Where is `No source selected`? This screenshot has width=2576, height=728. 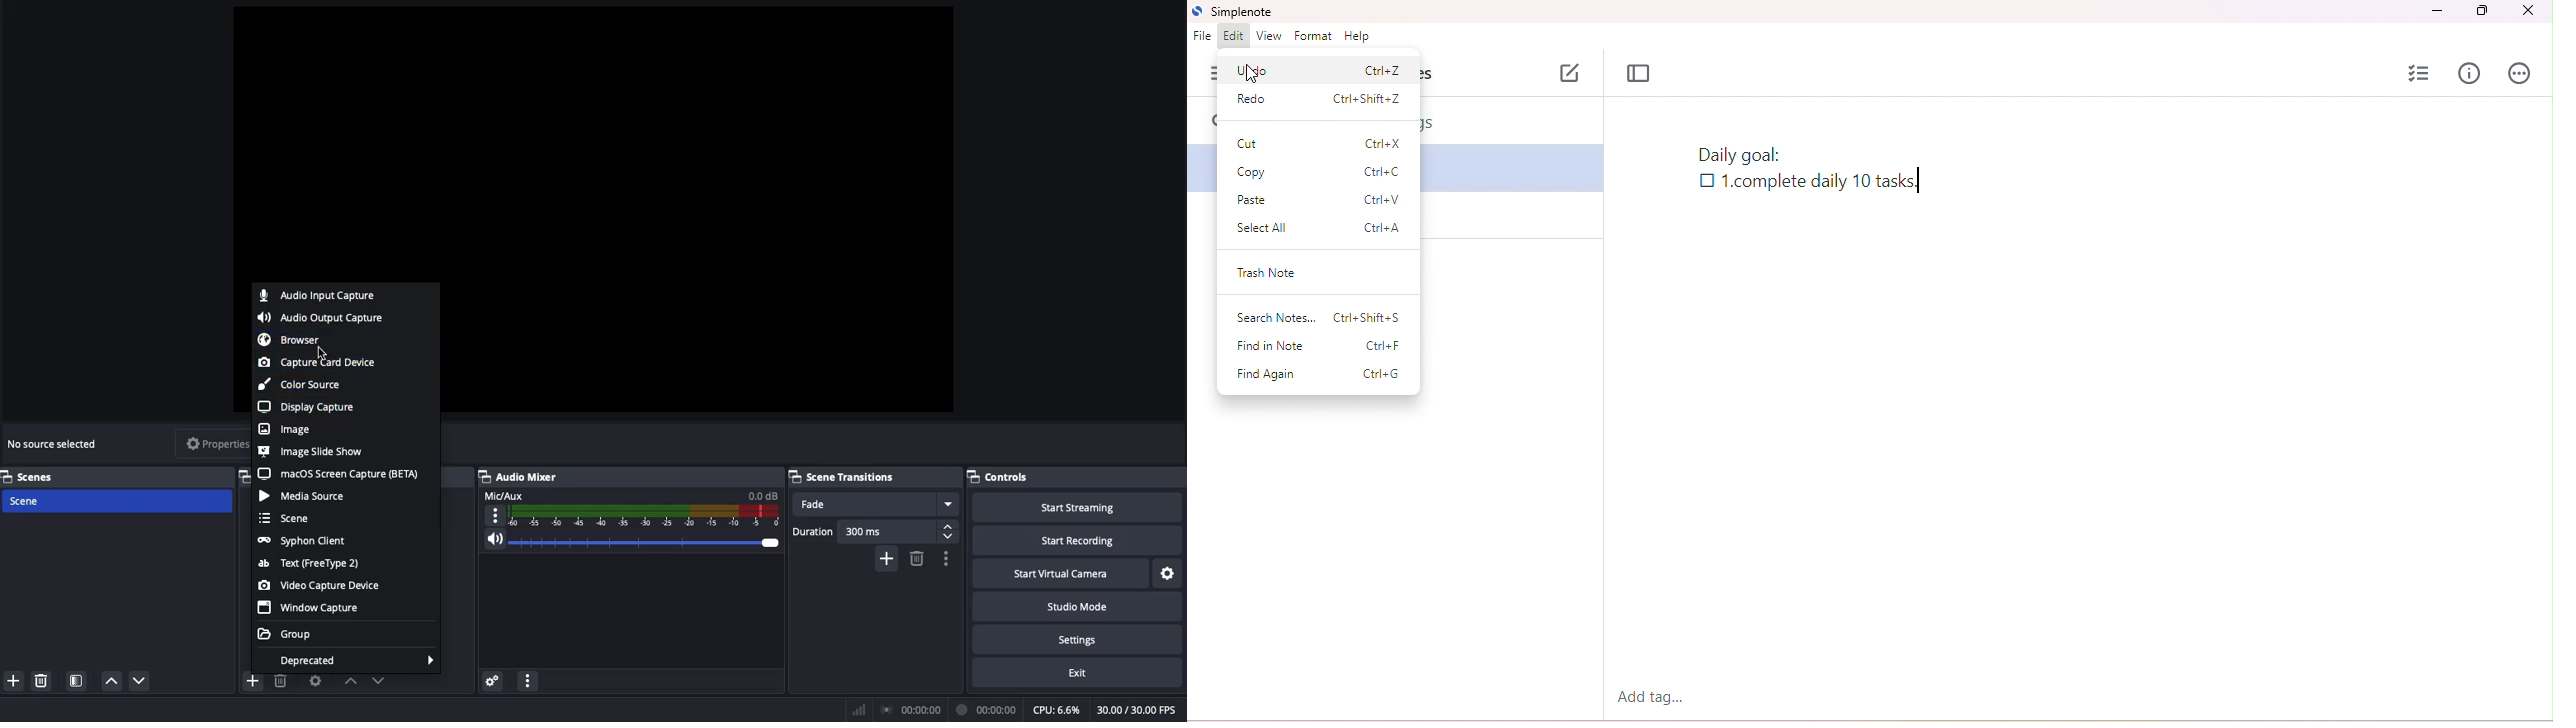 No source selected is located at coordinates (53, 444).